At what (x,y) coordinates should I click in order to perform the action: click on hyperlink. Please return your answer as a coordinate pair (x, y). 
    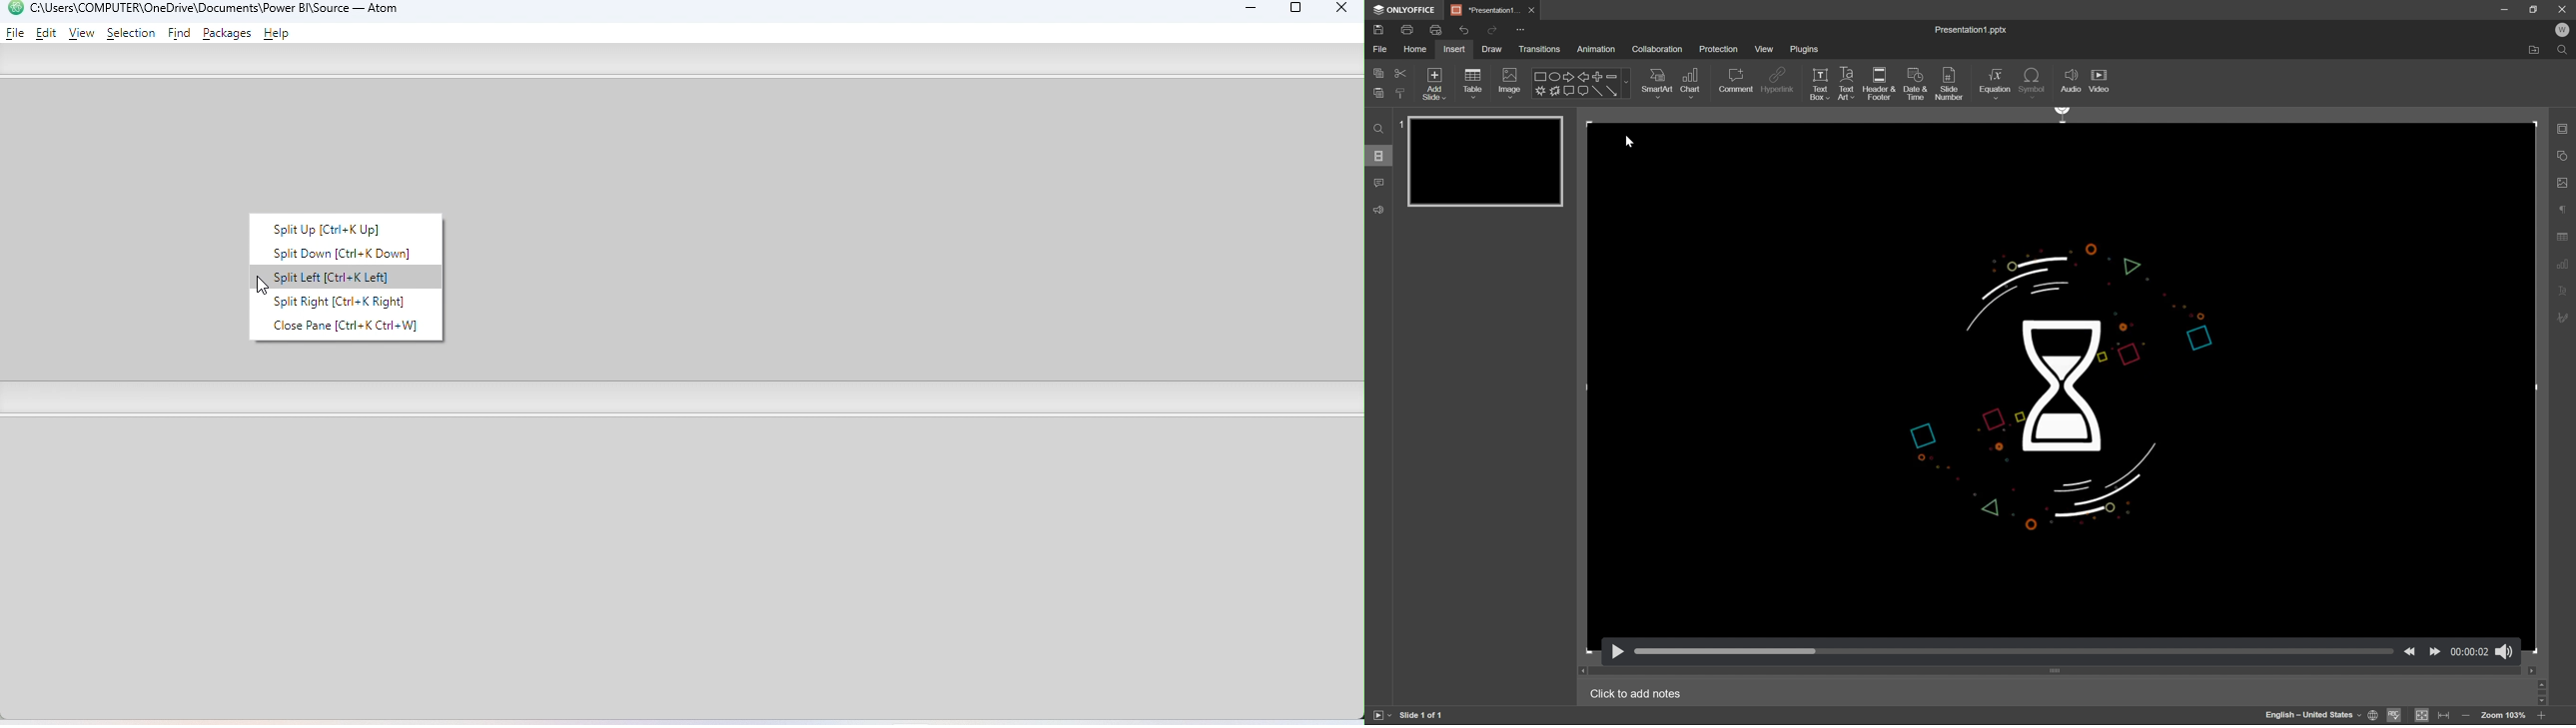
    Looking at the image, I should click on (1782, 80).